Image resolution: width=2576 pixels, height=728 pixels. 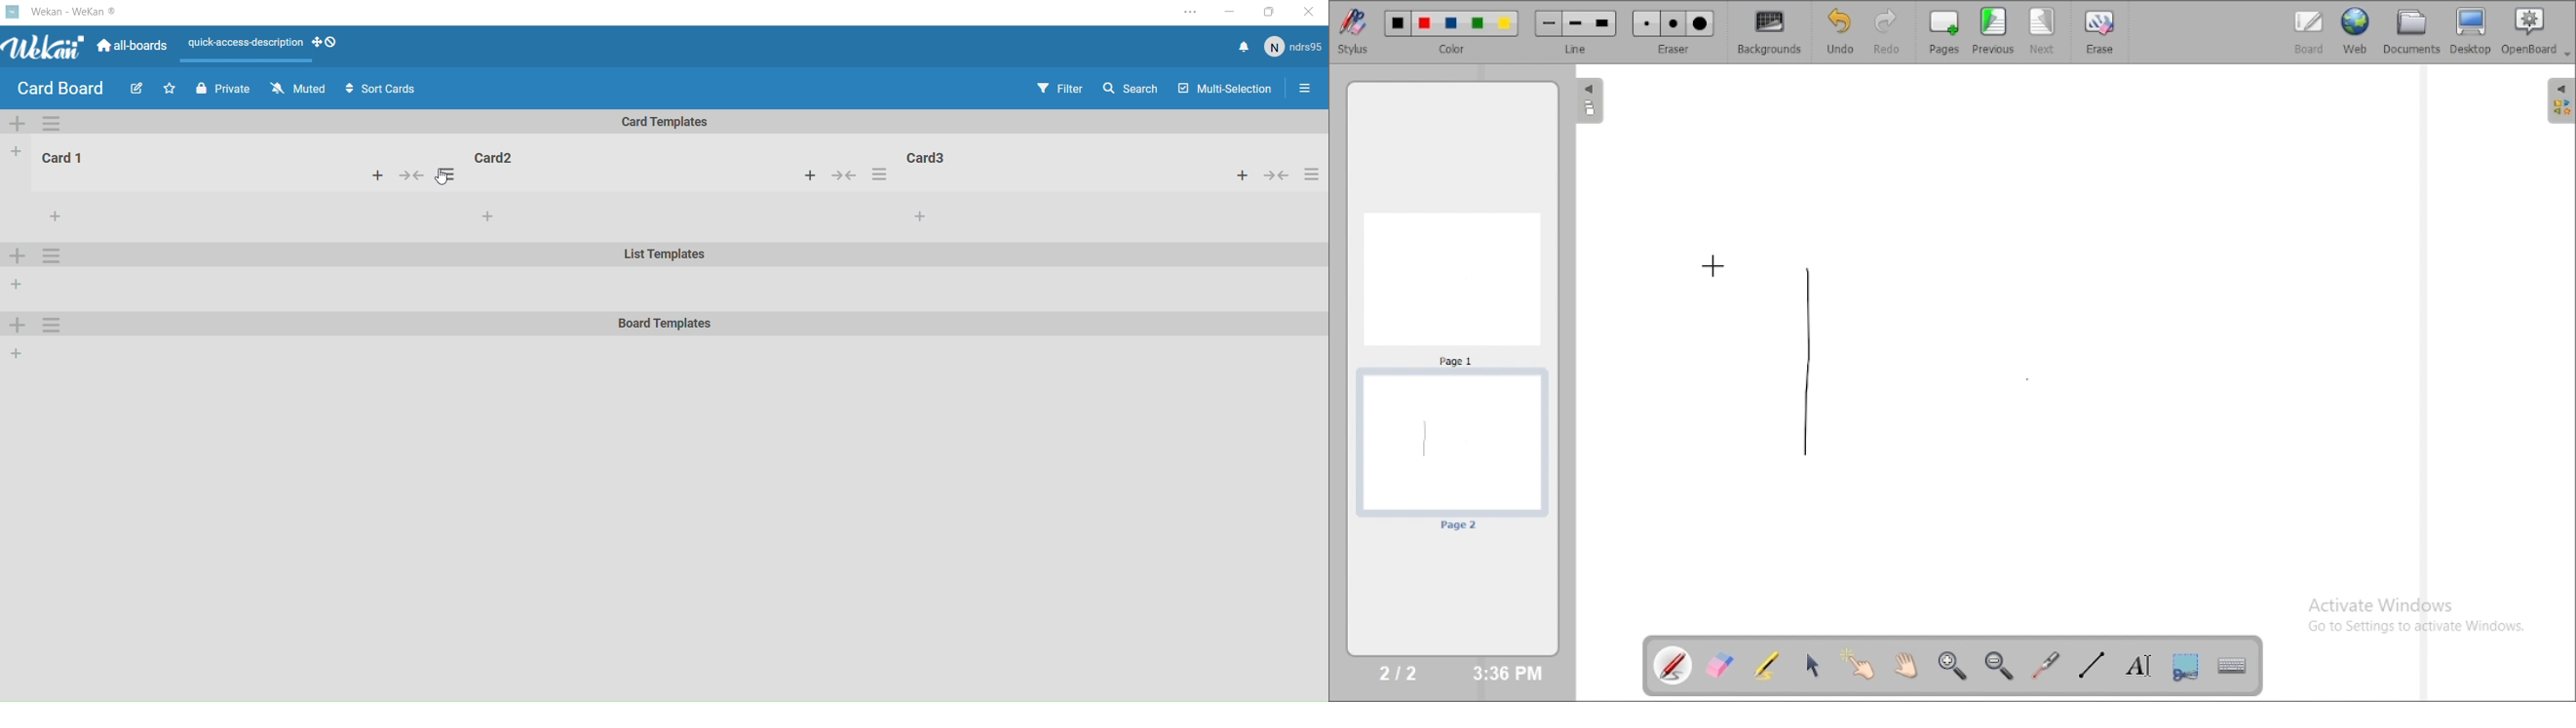 What do you see at coordinates (1806, 359) in the screenshot?
I see `line` at bounding box center [1806, 359].